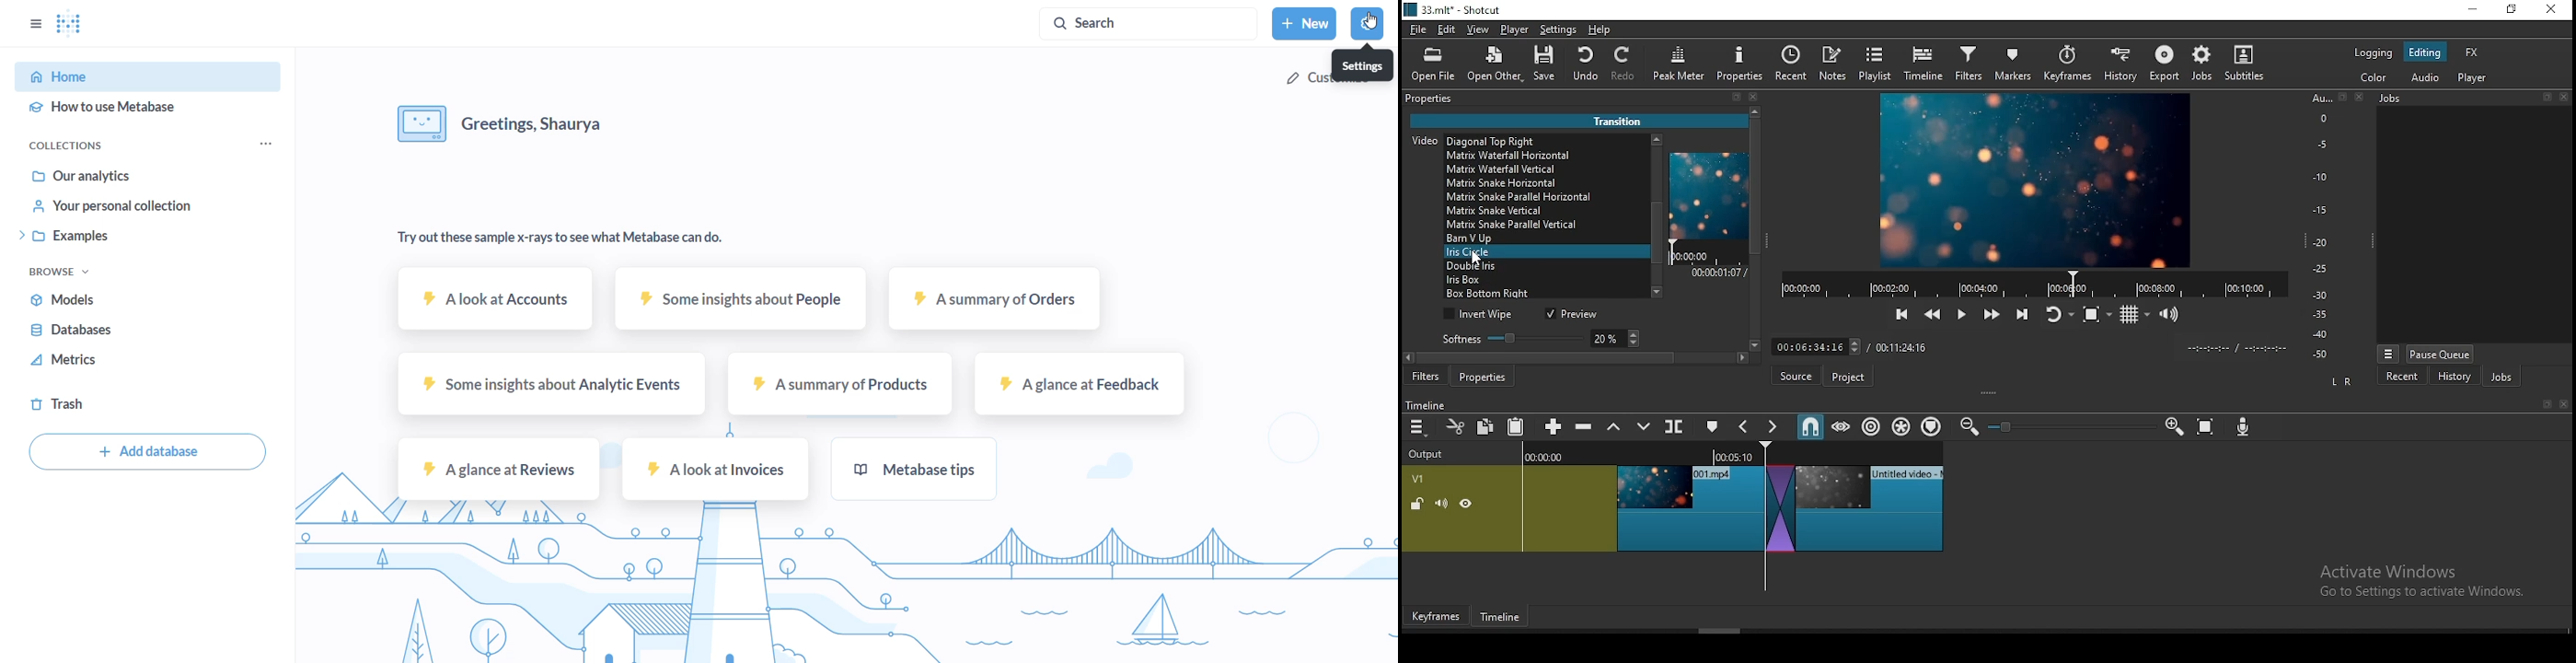  Describe the element at coordinates (1505, 619) in the screenshot. I see `Timeframe` at that location.